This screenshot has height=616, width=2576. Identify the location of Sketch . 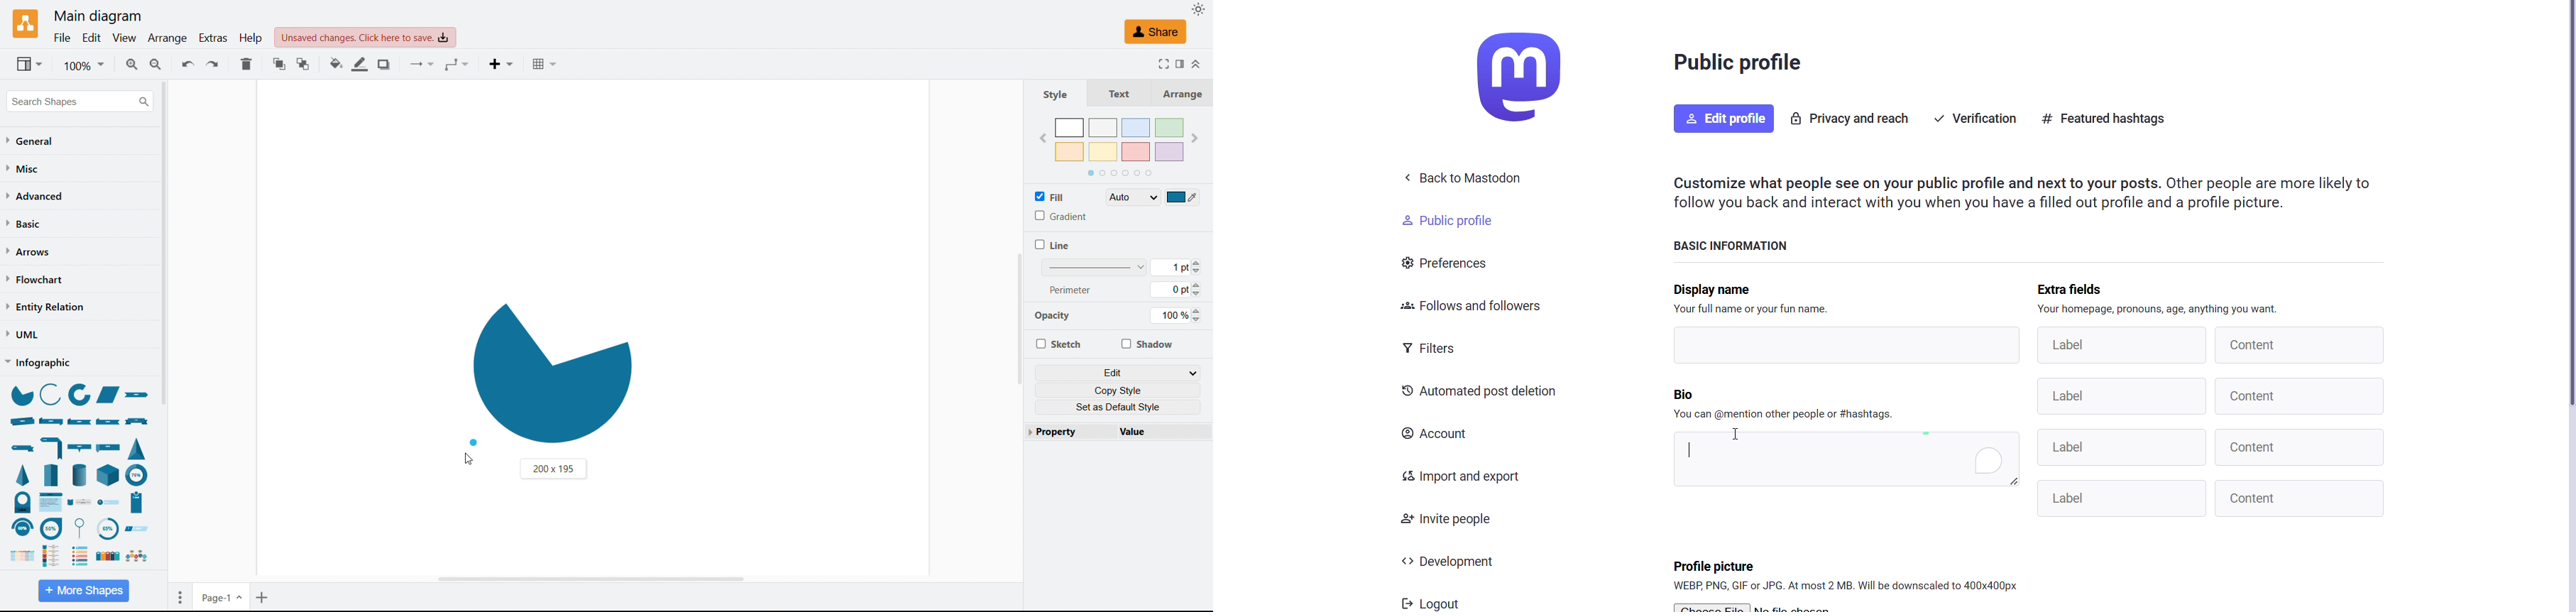
(1058, 343).